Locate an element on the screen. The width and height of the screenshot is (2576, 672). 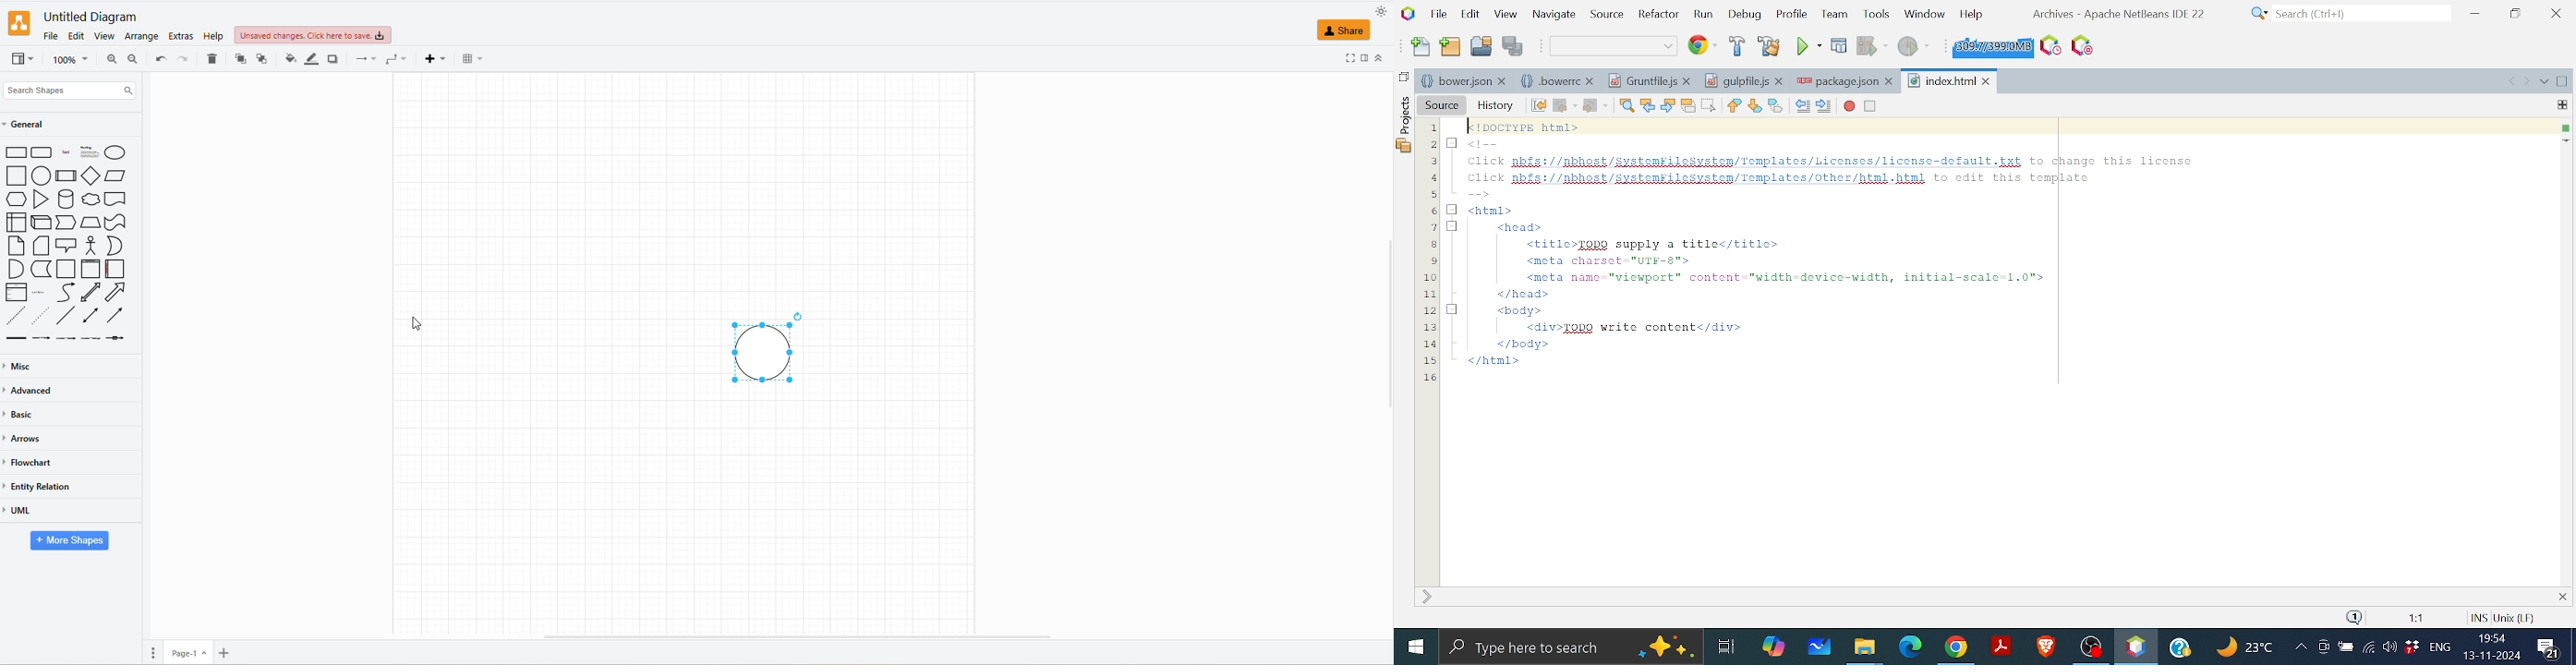
TRIANGLE is located at coordinates (39, 199).